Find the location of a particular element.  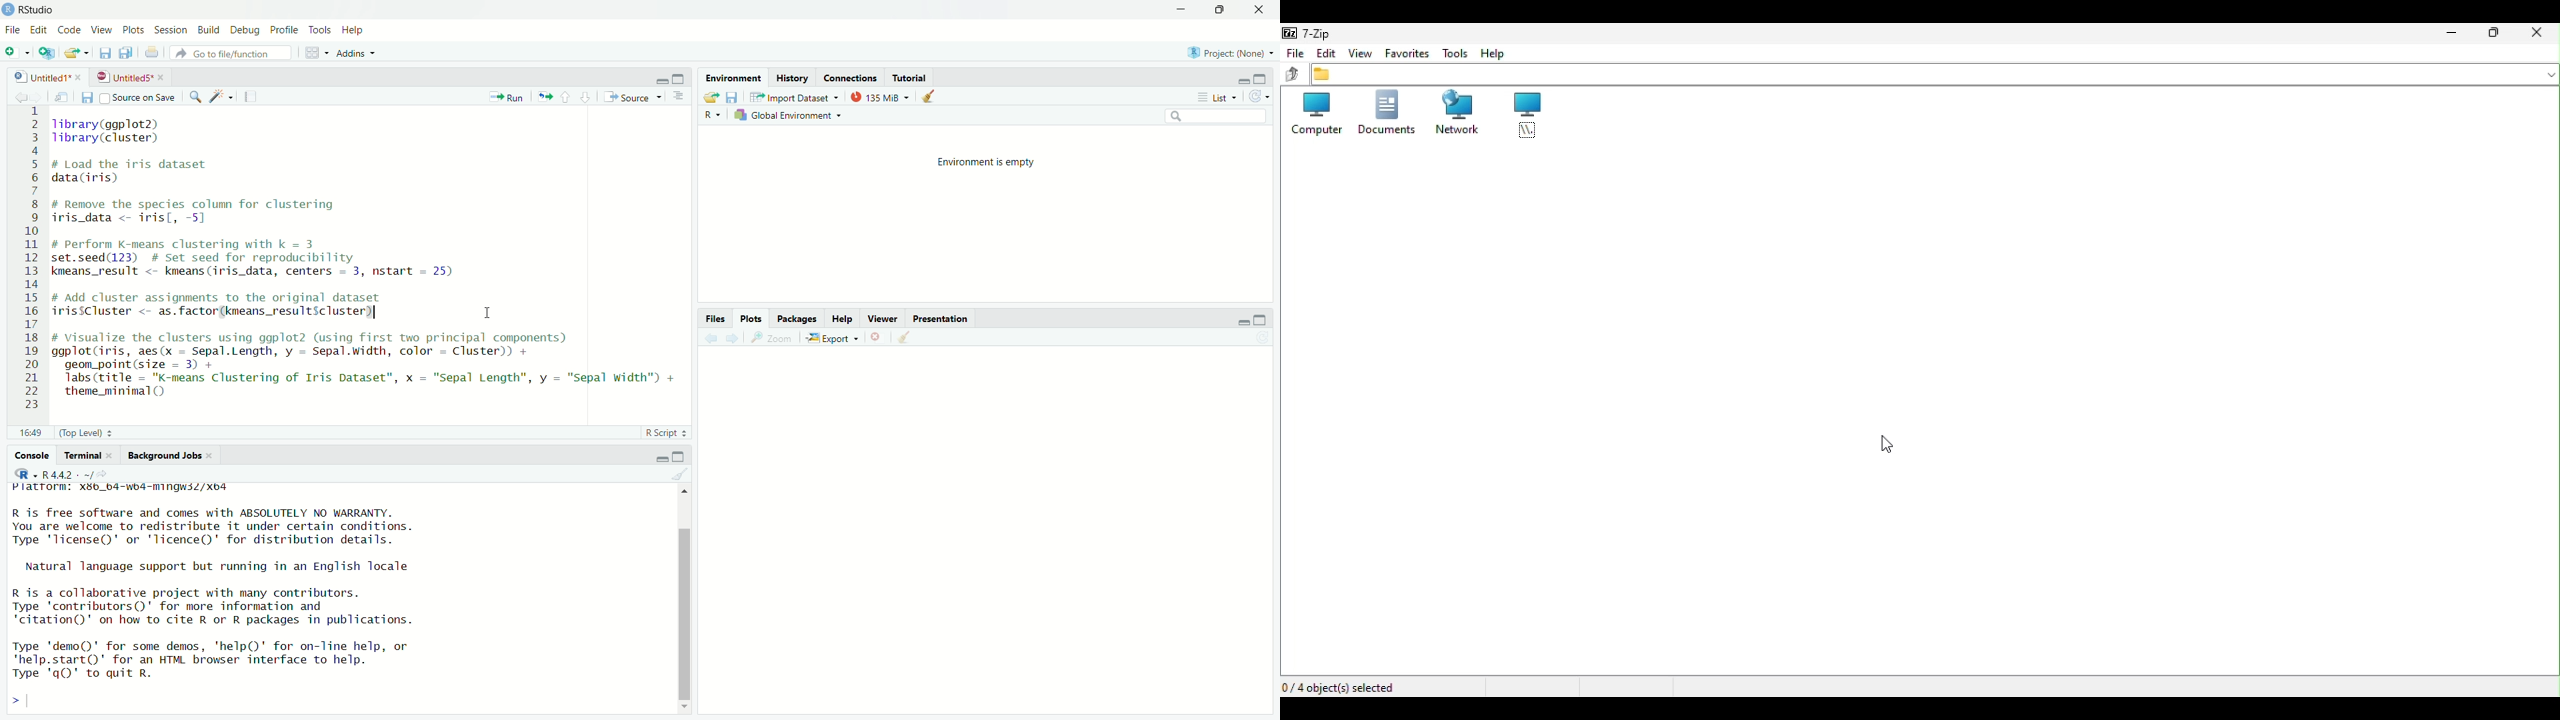

Tutorial is located at coordinates (908, 76).